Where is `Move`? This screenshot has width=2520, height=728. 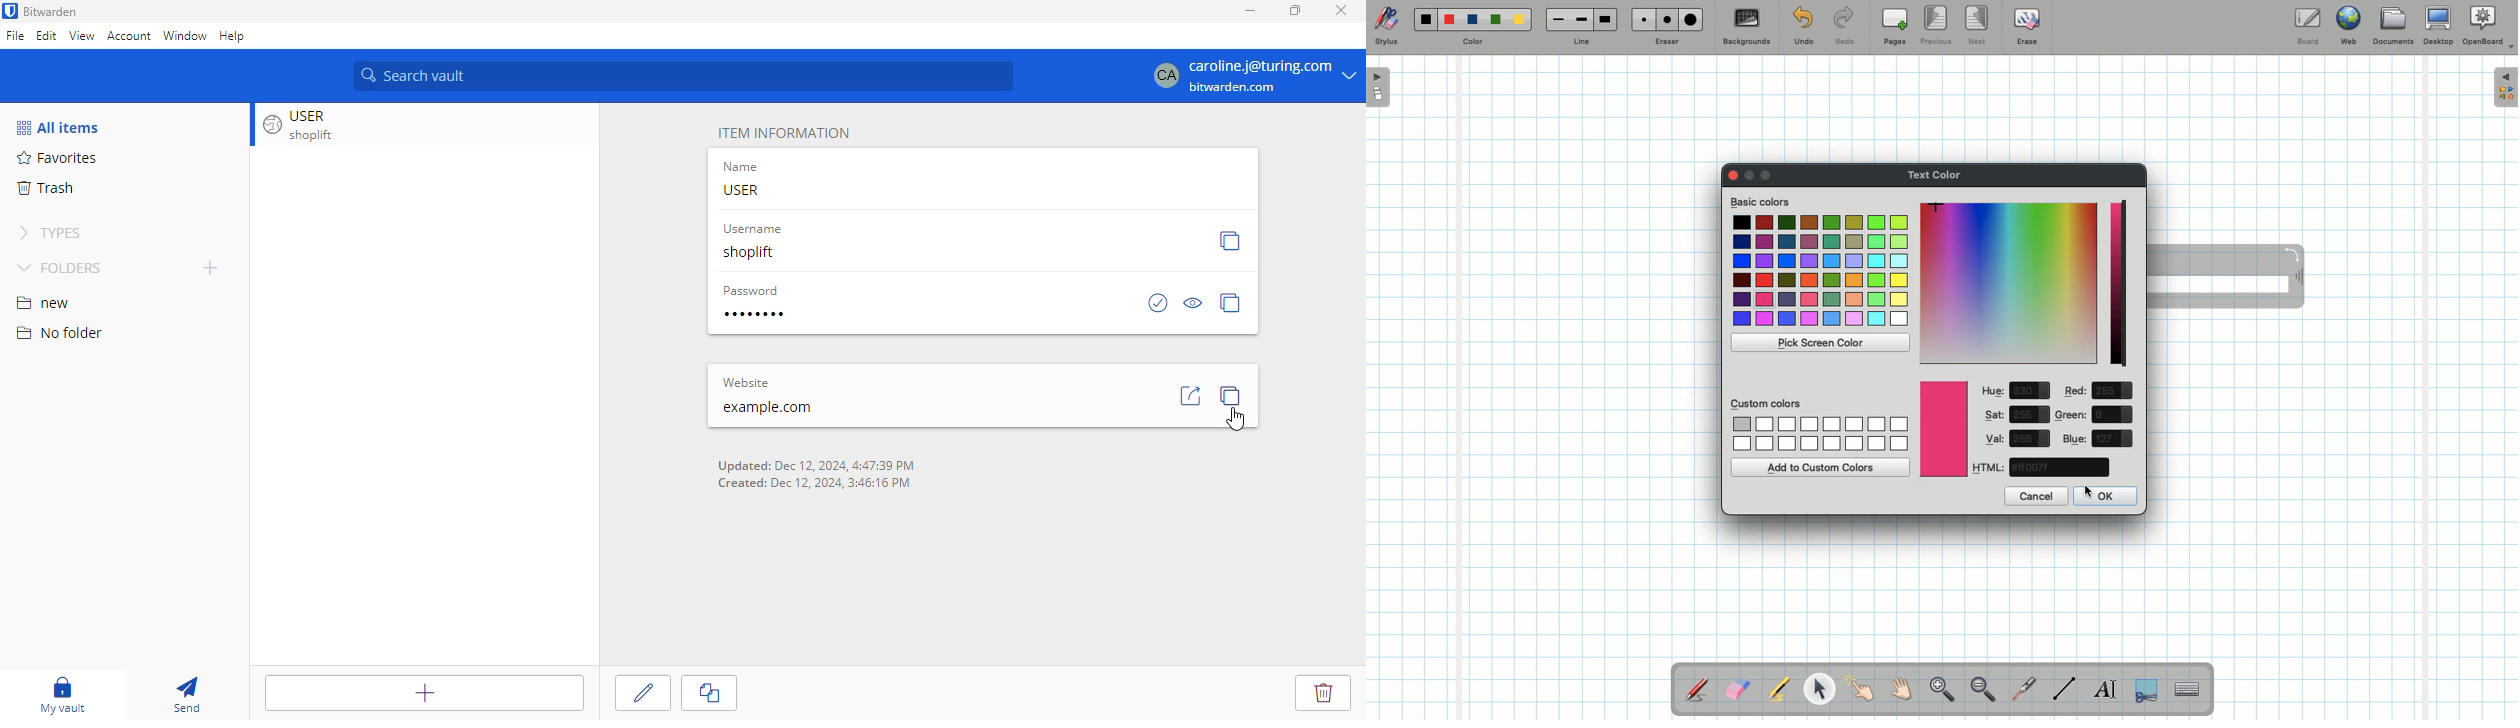 Move is located at coordinates (2297, 278).